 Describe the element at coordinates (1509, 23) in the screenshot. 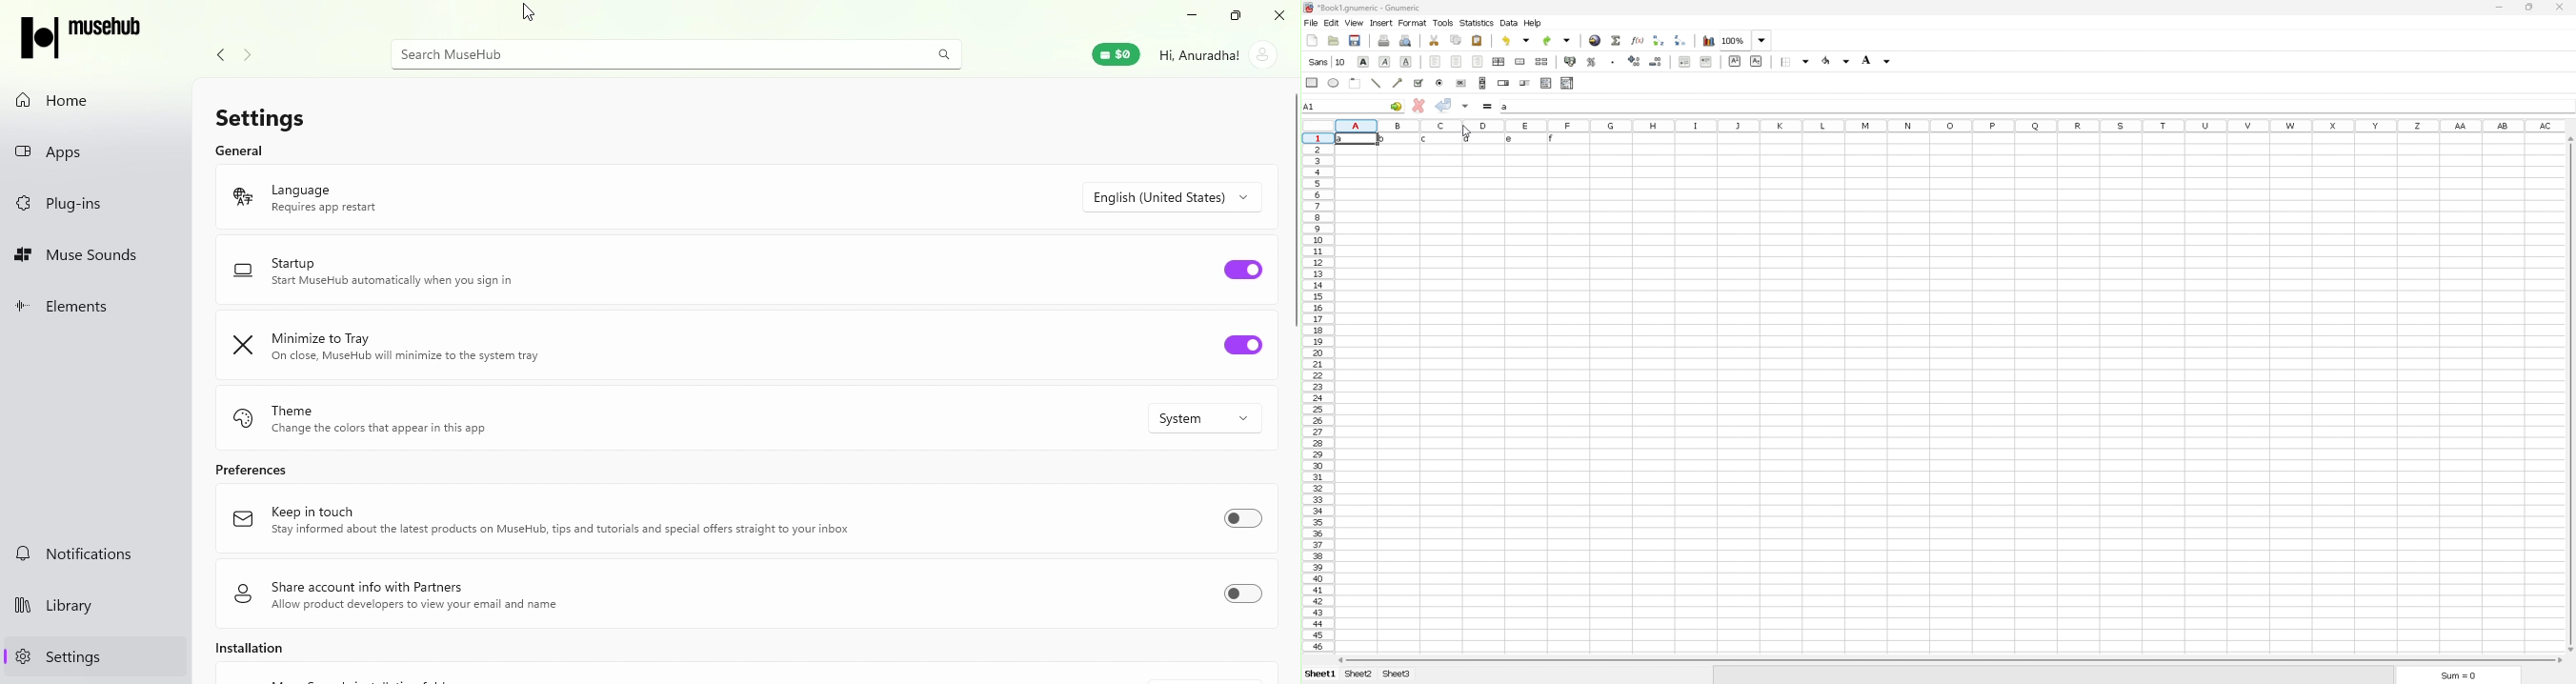

I see `data` at that location.